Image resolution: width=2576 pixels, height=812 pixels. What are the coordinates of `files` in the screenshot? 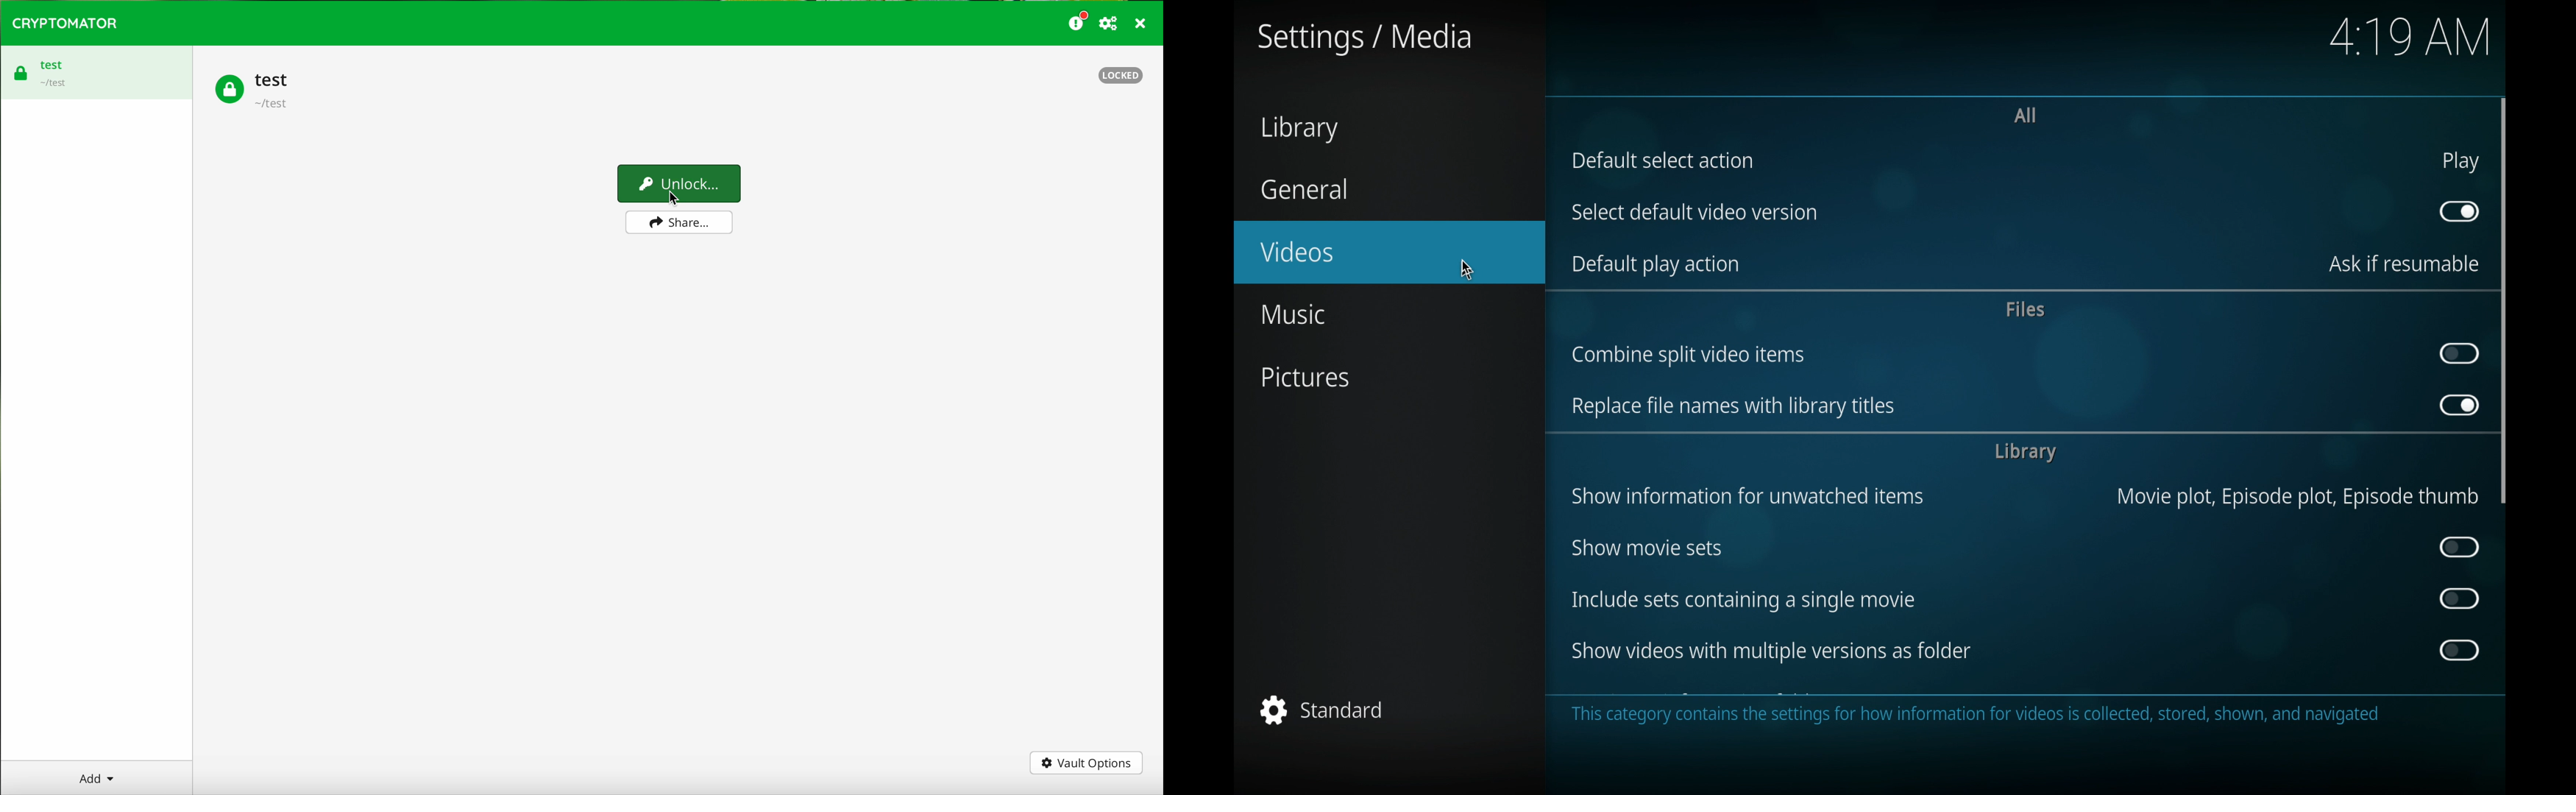 It's located at (2027, 310).